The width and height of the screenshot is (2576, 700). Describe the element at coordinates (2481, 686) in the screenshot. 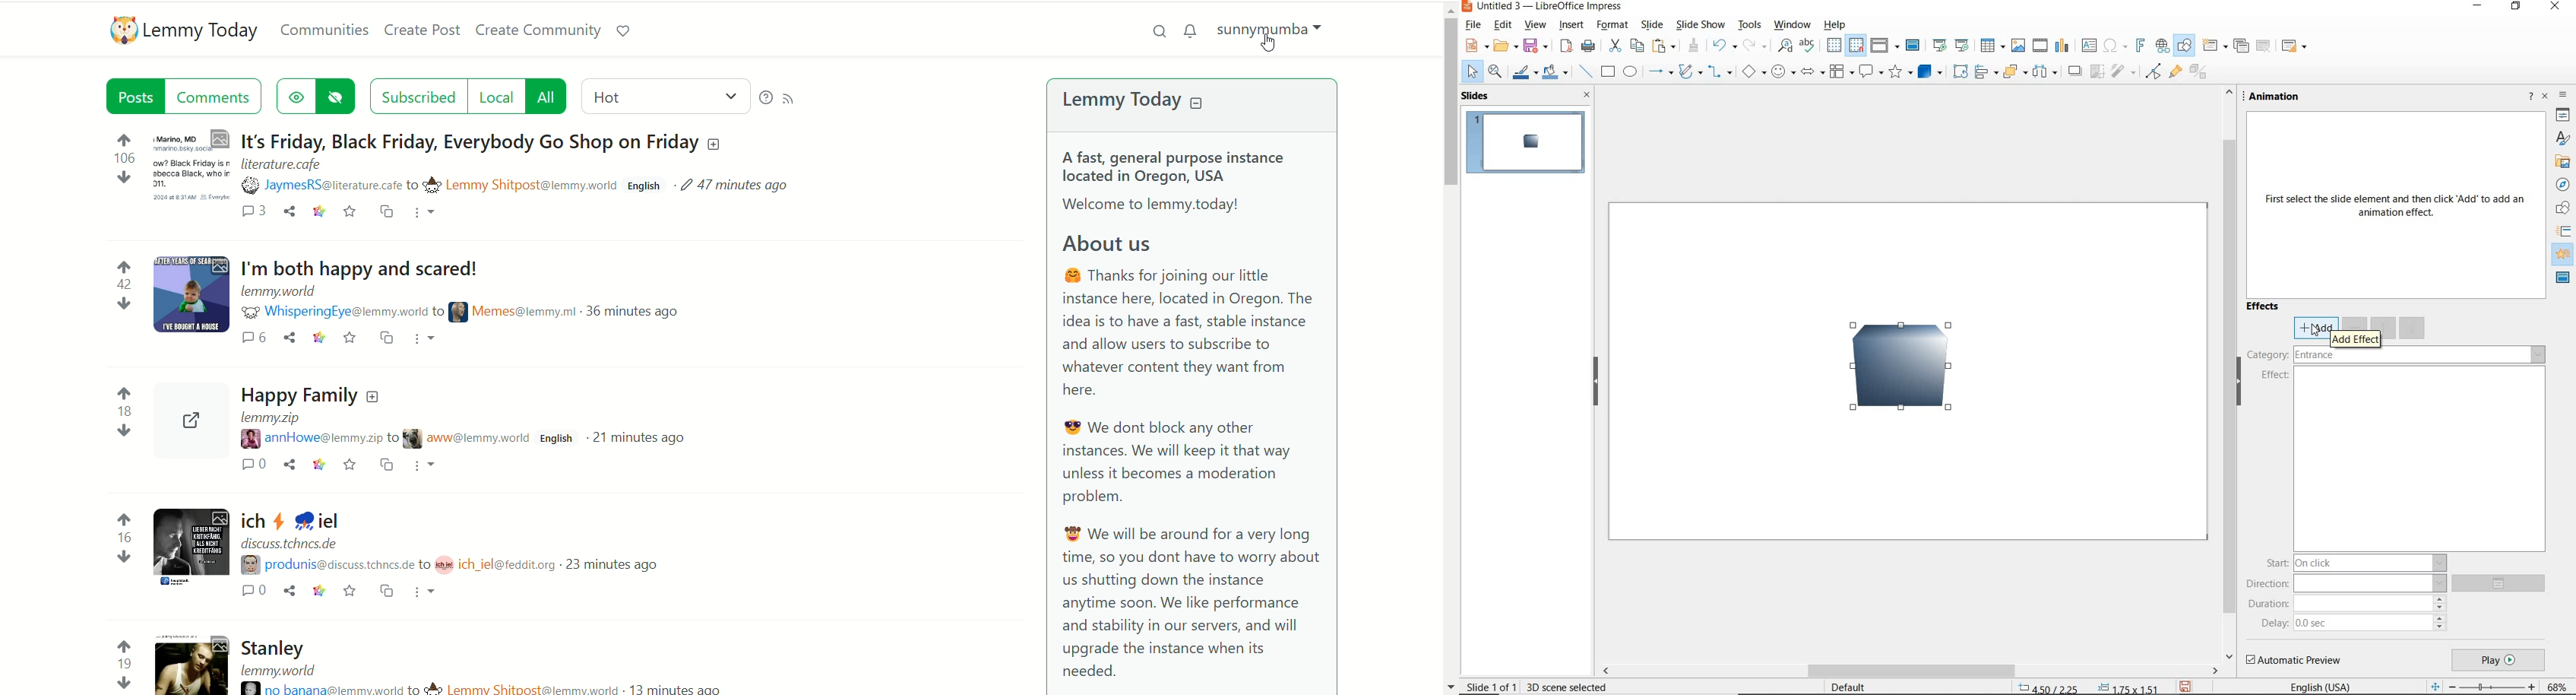

I see `zoom out or zoom in` at that location.